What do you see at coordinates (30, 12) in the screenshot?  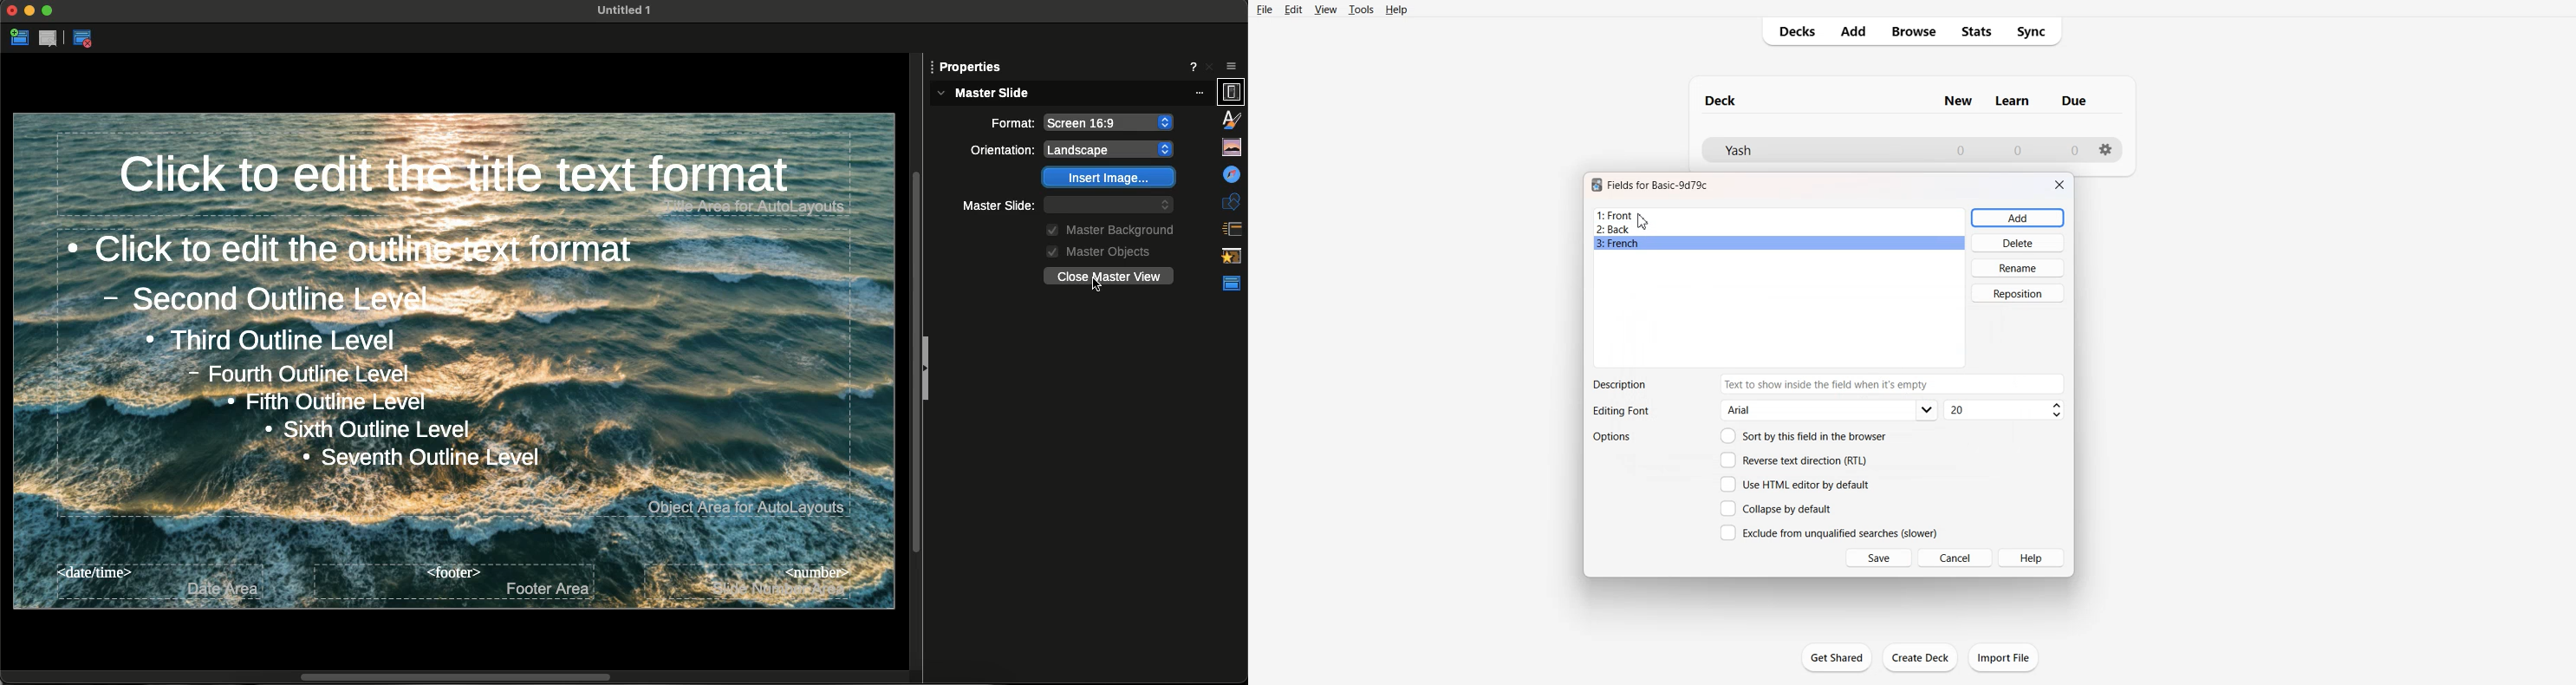 I see `Minimize` at bounding box center [30, 12].